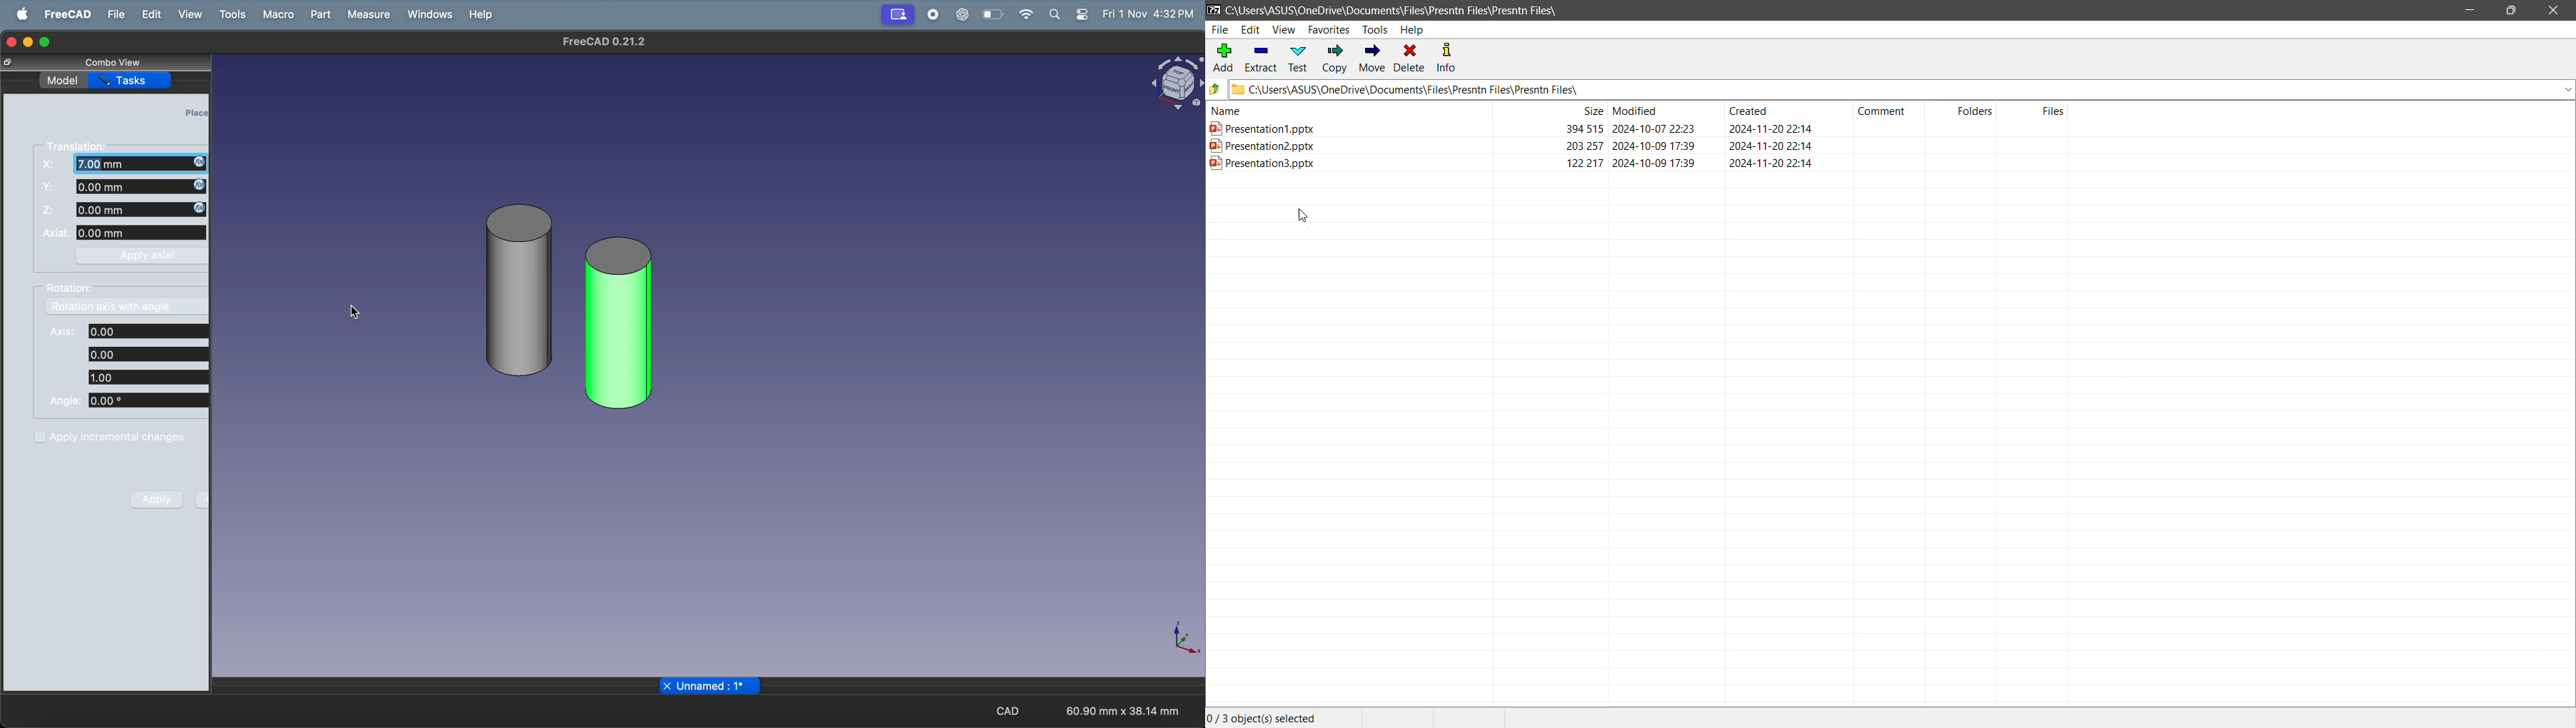 The width and height of the screenshot is (2576, 728). Describe the element at coordinates (1123, 710) in the screenshot. I see `60.90 mm x 38.14 mm` at that location.